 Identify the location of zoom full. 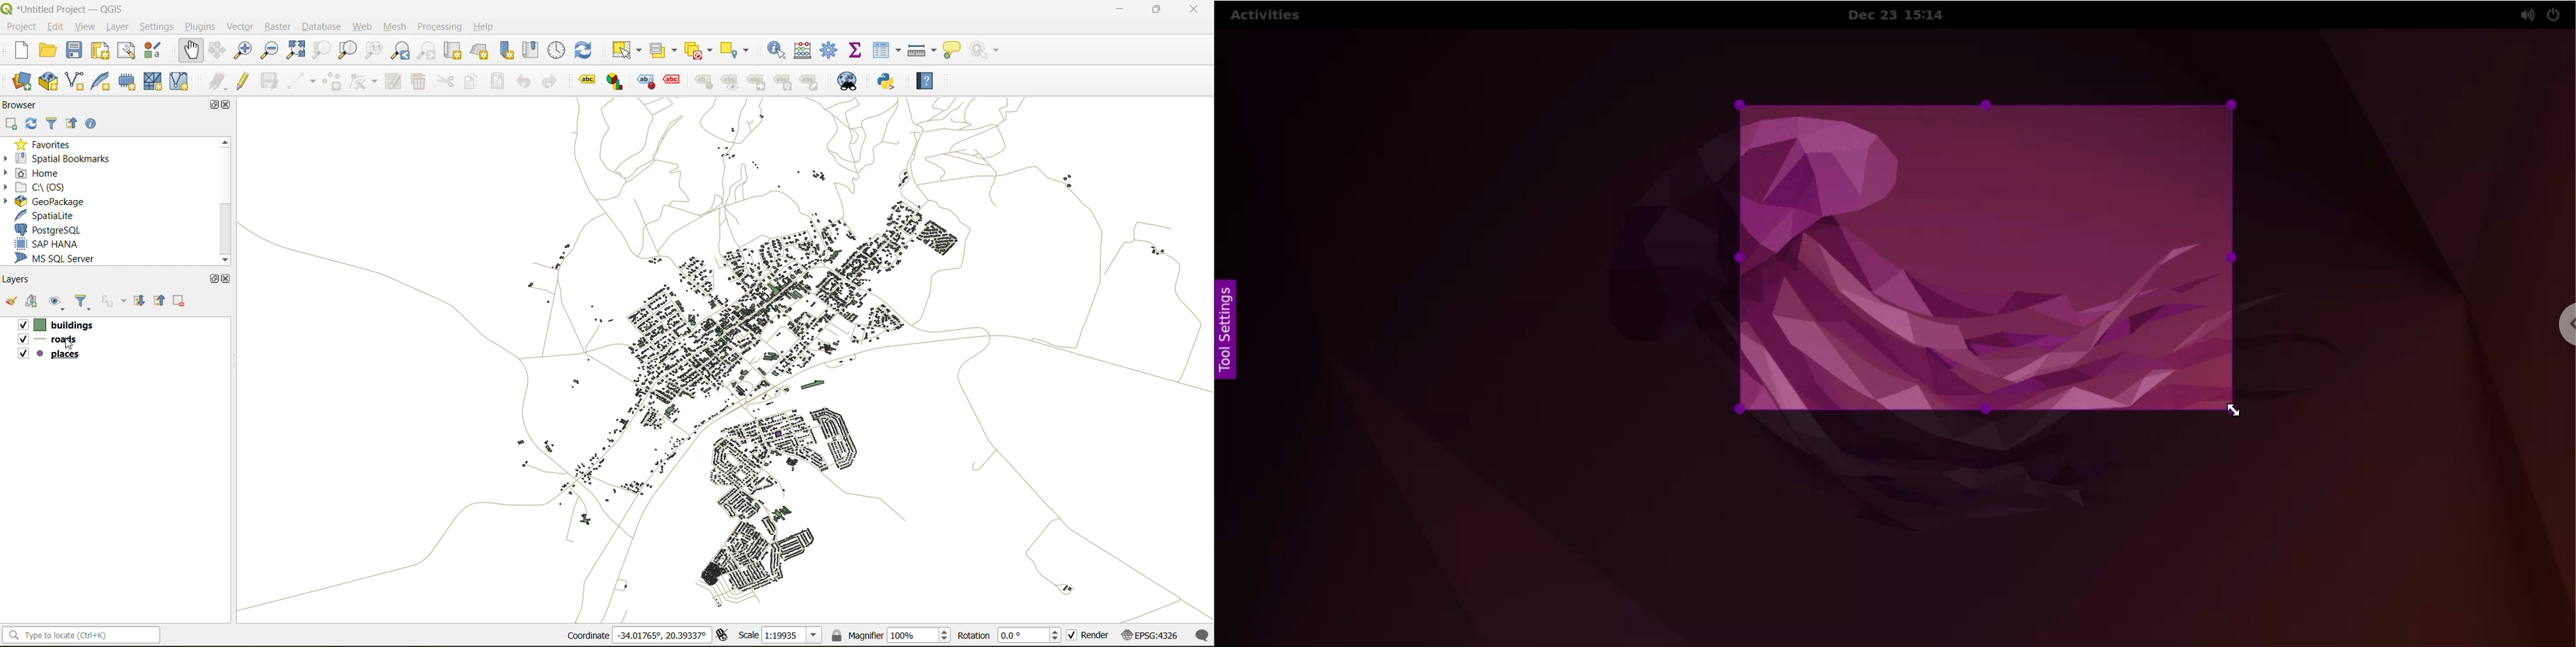
(295, 49).